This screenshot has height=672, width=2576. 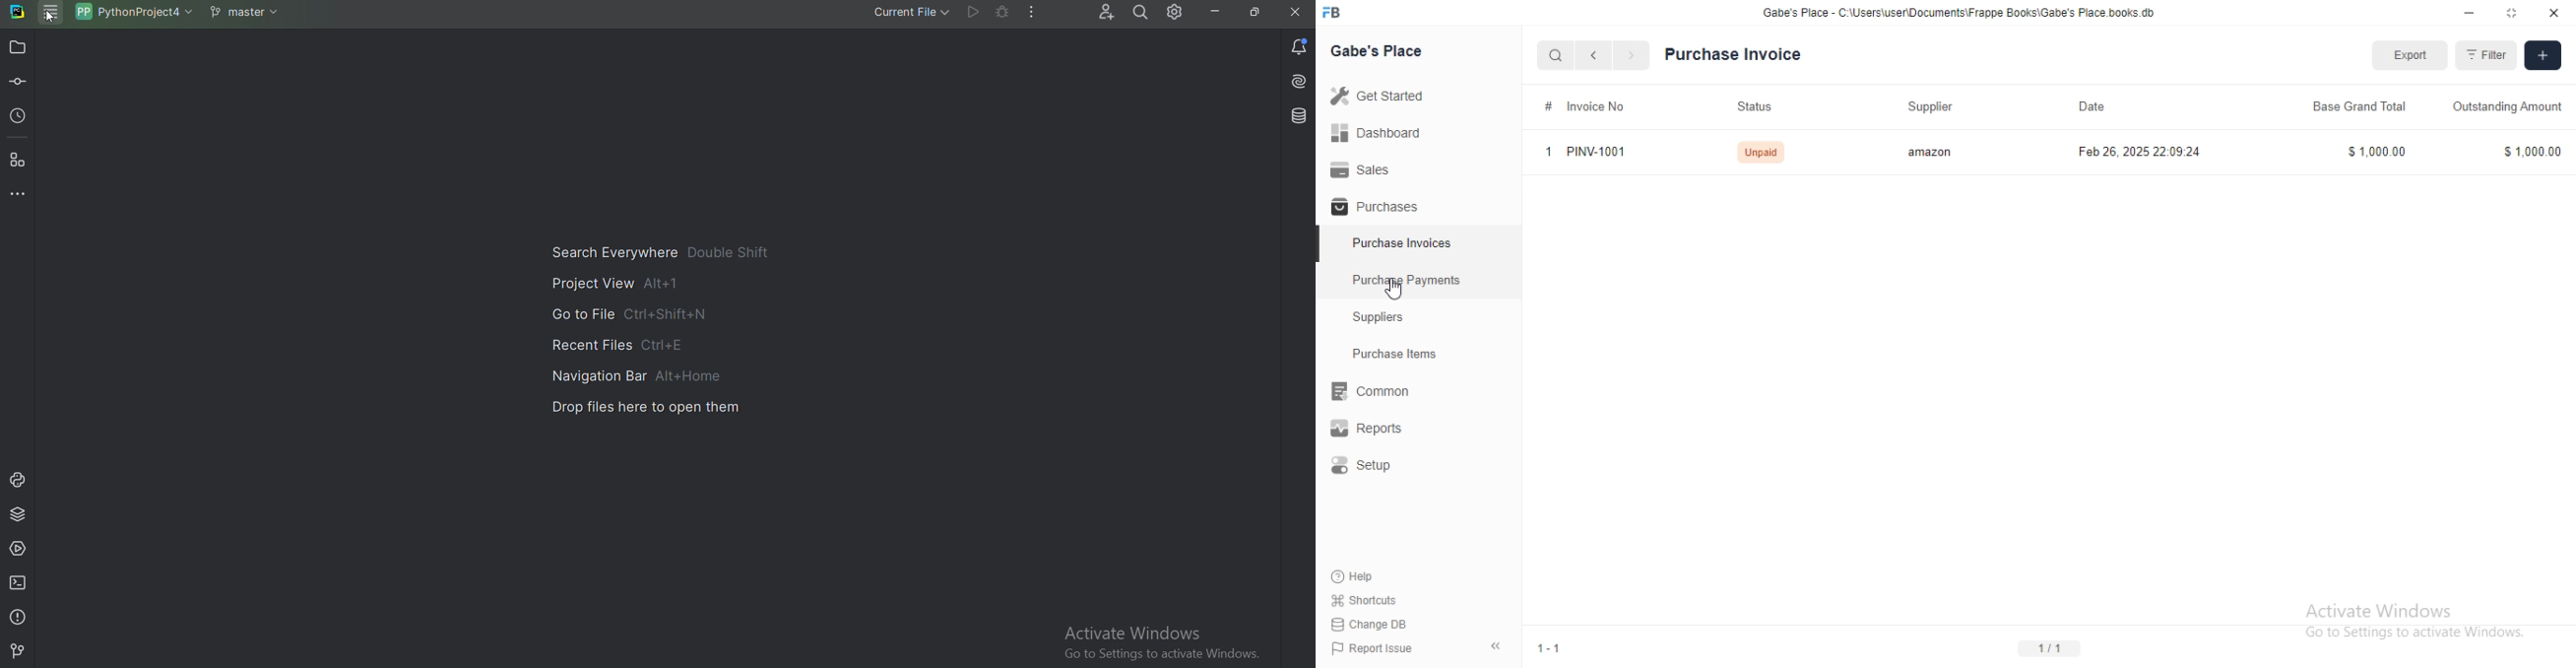 What do you see at coordinates (1004, 12) in the screenshot?
I see `Debug` at bounding box center [1004, 12].